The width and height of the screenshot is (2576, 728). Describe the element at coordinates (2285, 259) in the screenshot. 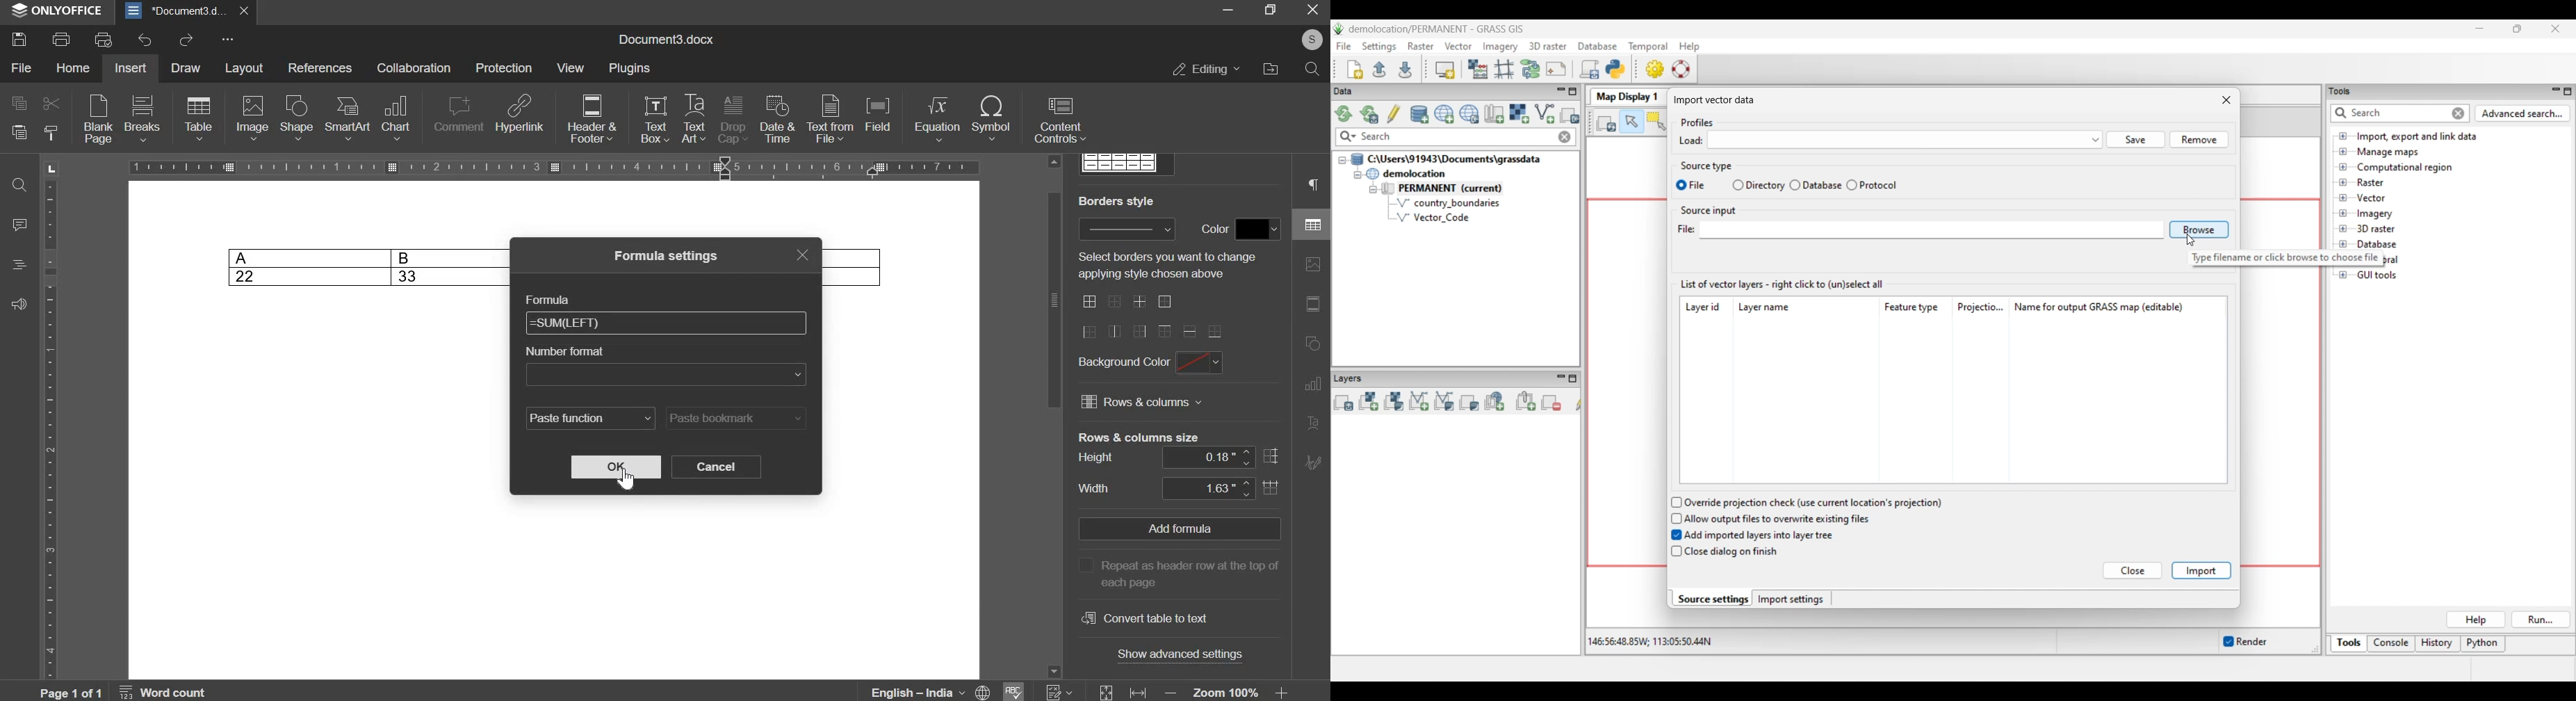

I see `Description of Browse button` at that location.